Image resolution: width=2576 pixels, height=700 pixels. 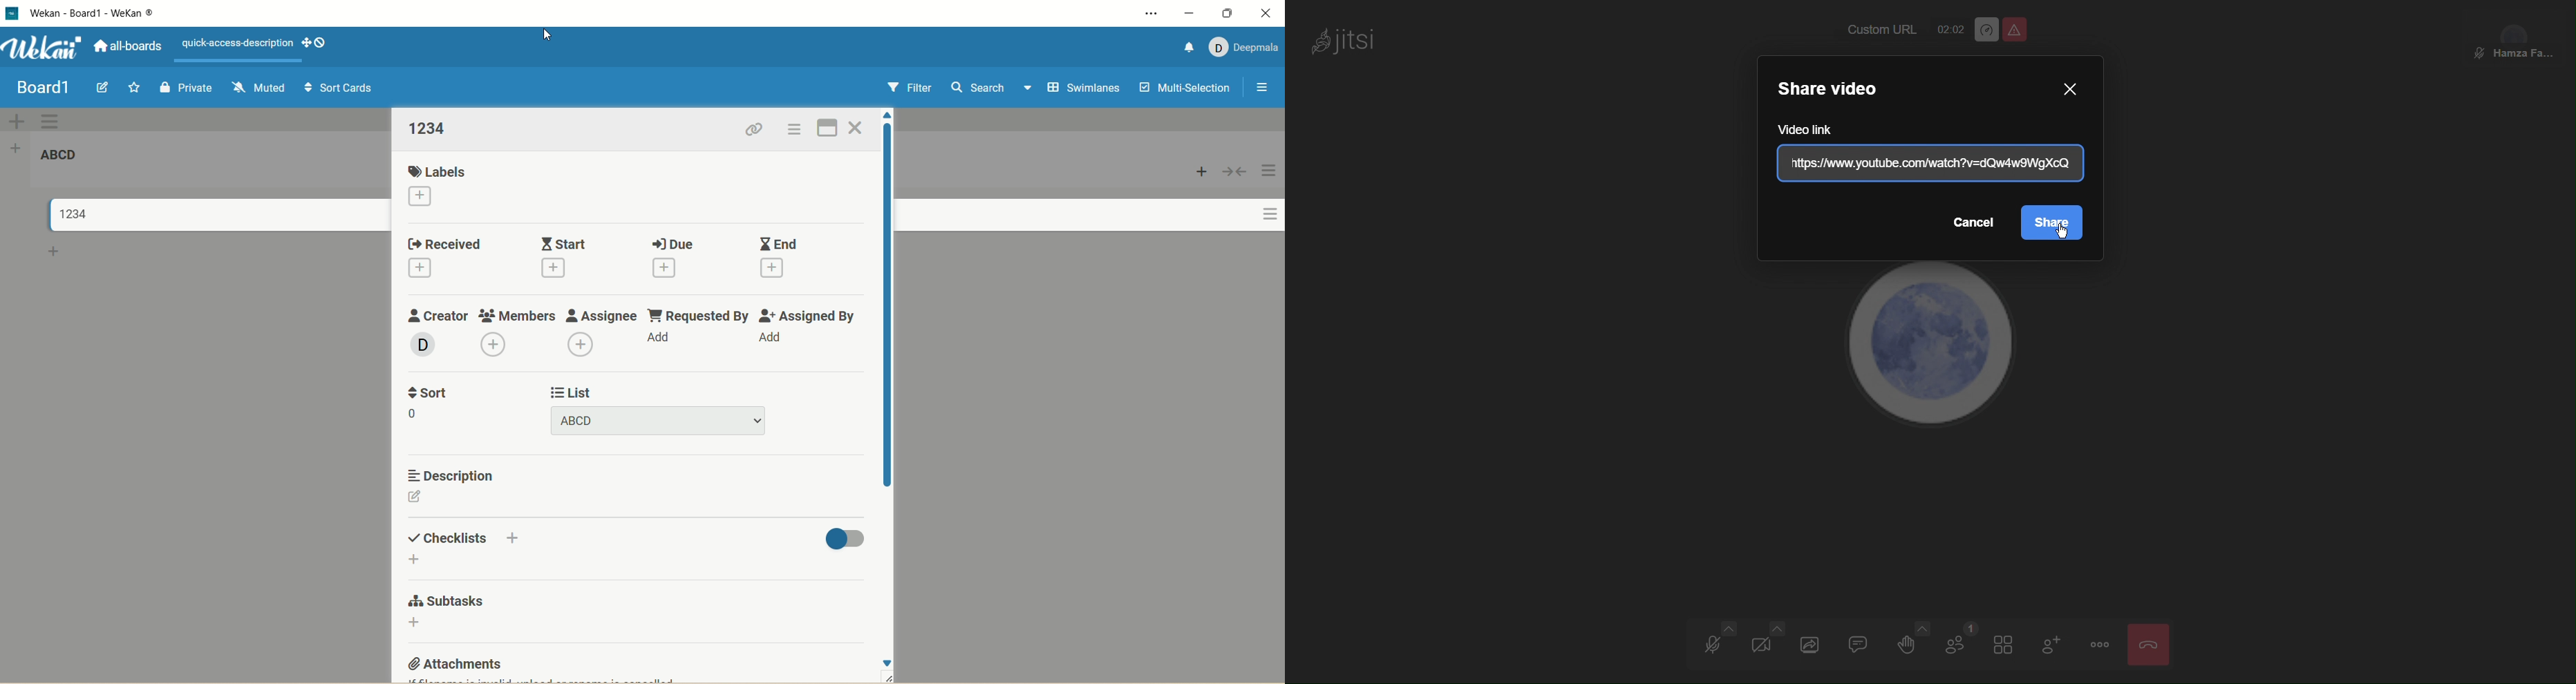 I want to click on cursor, so click(x=548, y=33).